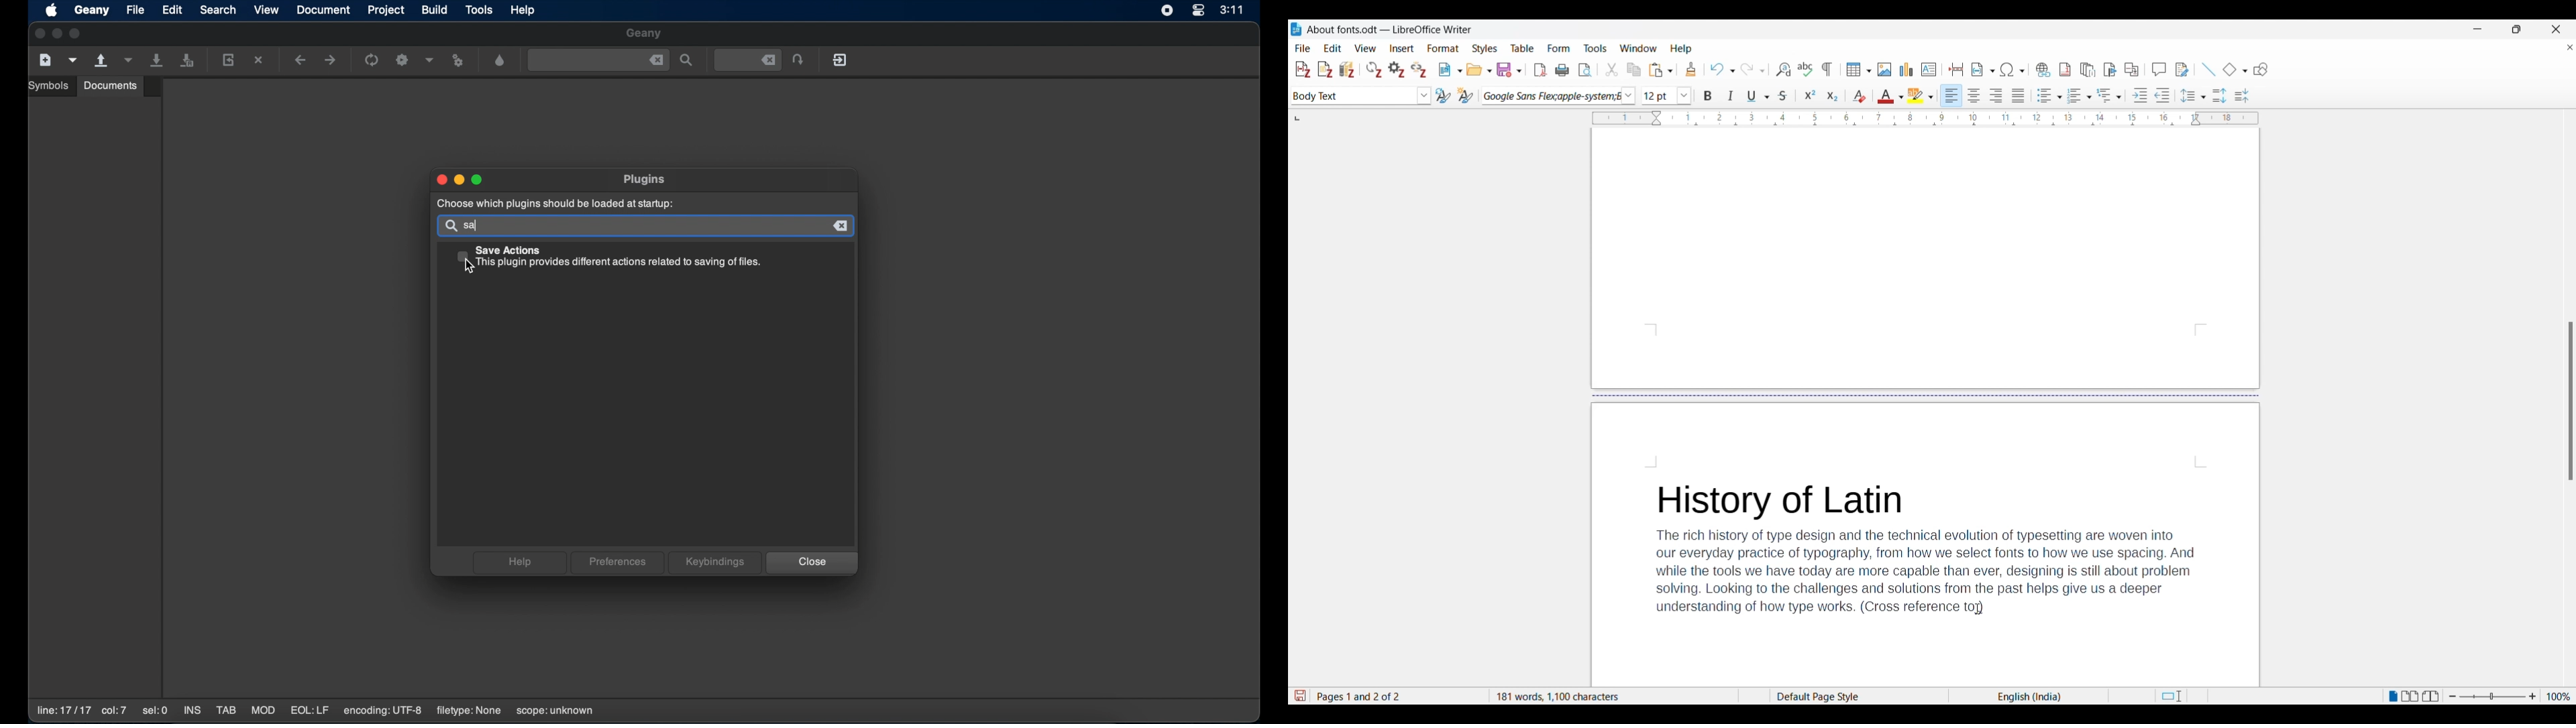 This screenshot has width=2576, height=728. I want to click on Multiple page view, so click(2410, 697).